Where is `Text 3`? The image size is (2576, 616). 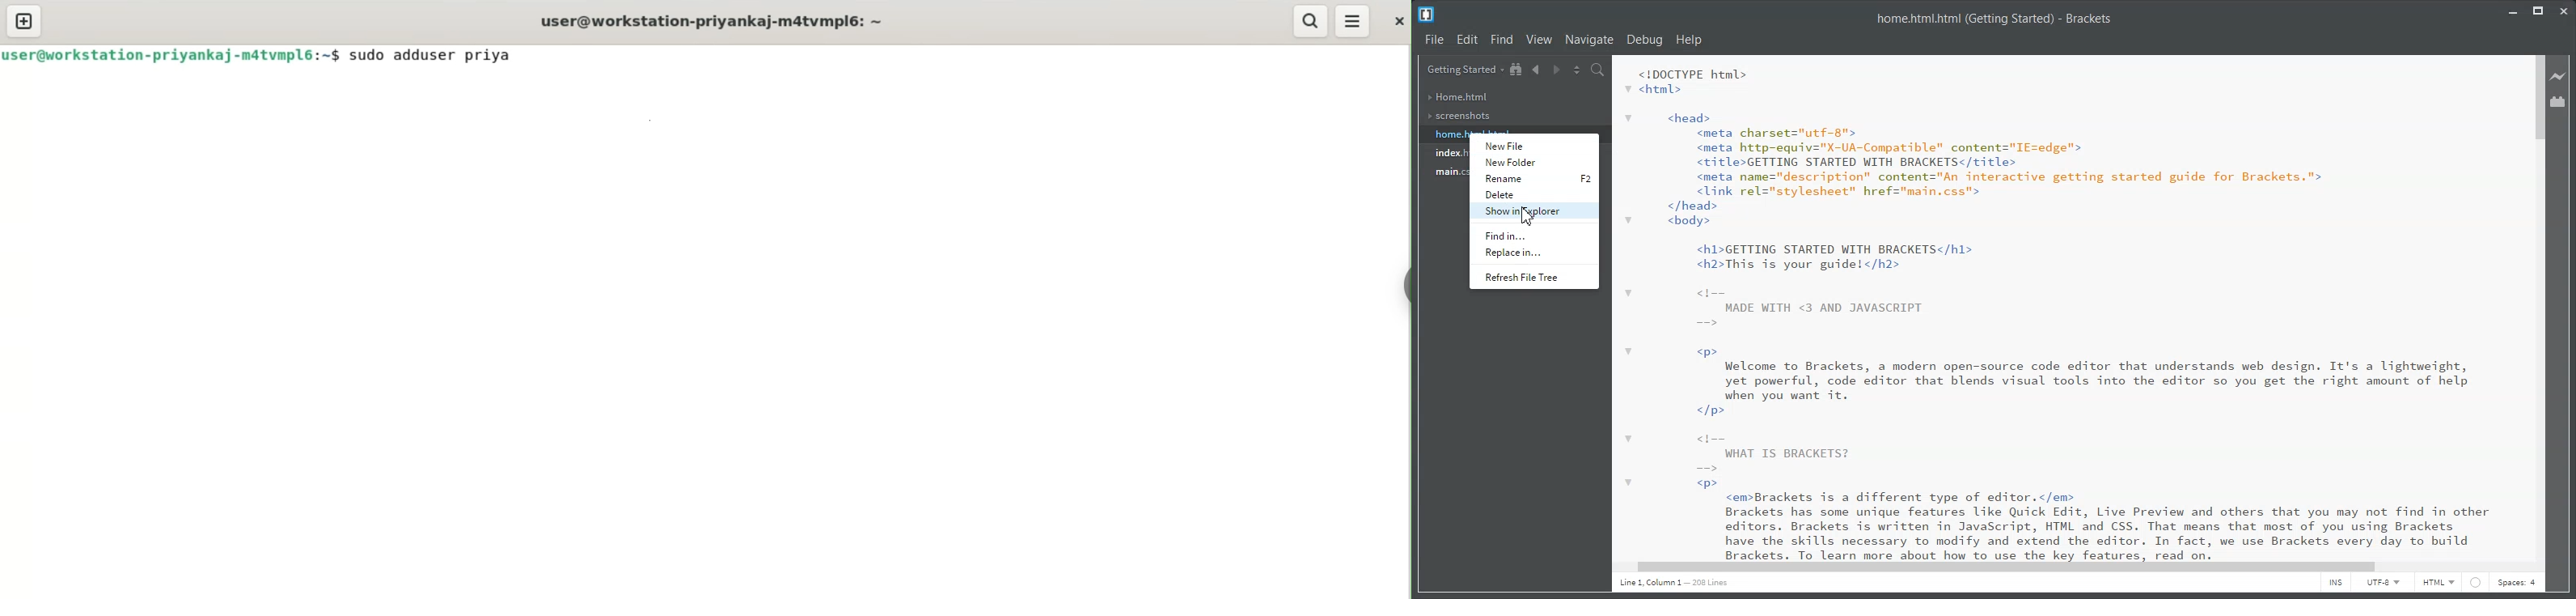 Text 3 is located at coordinates (1677, 585).